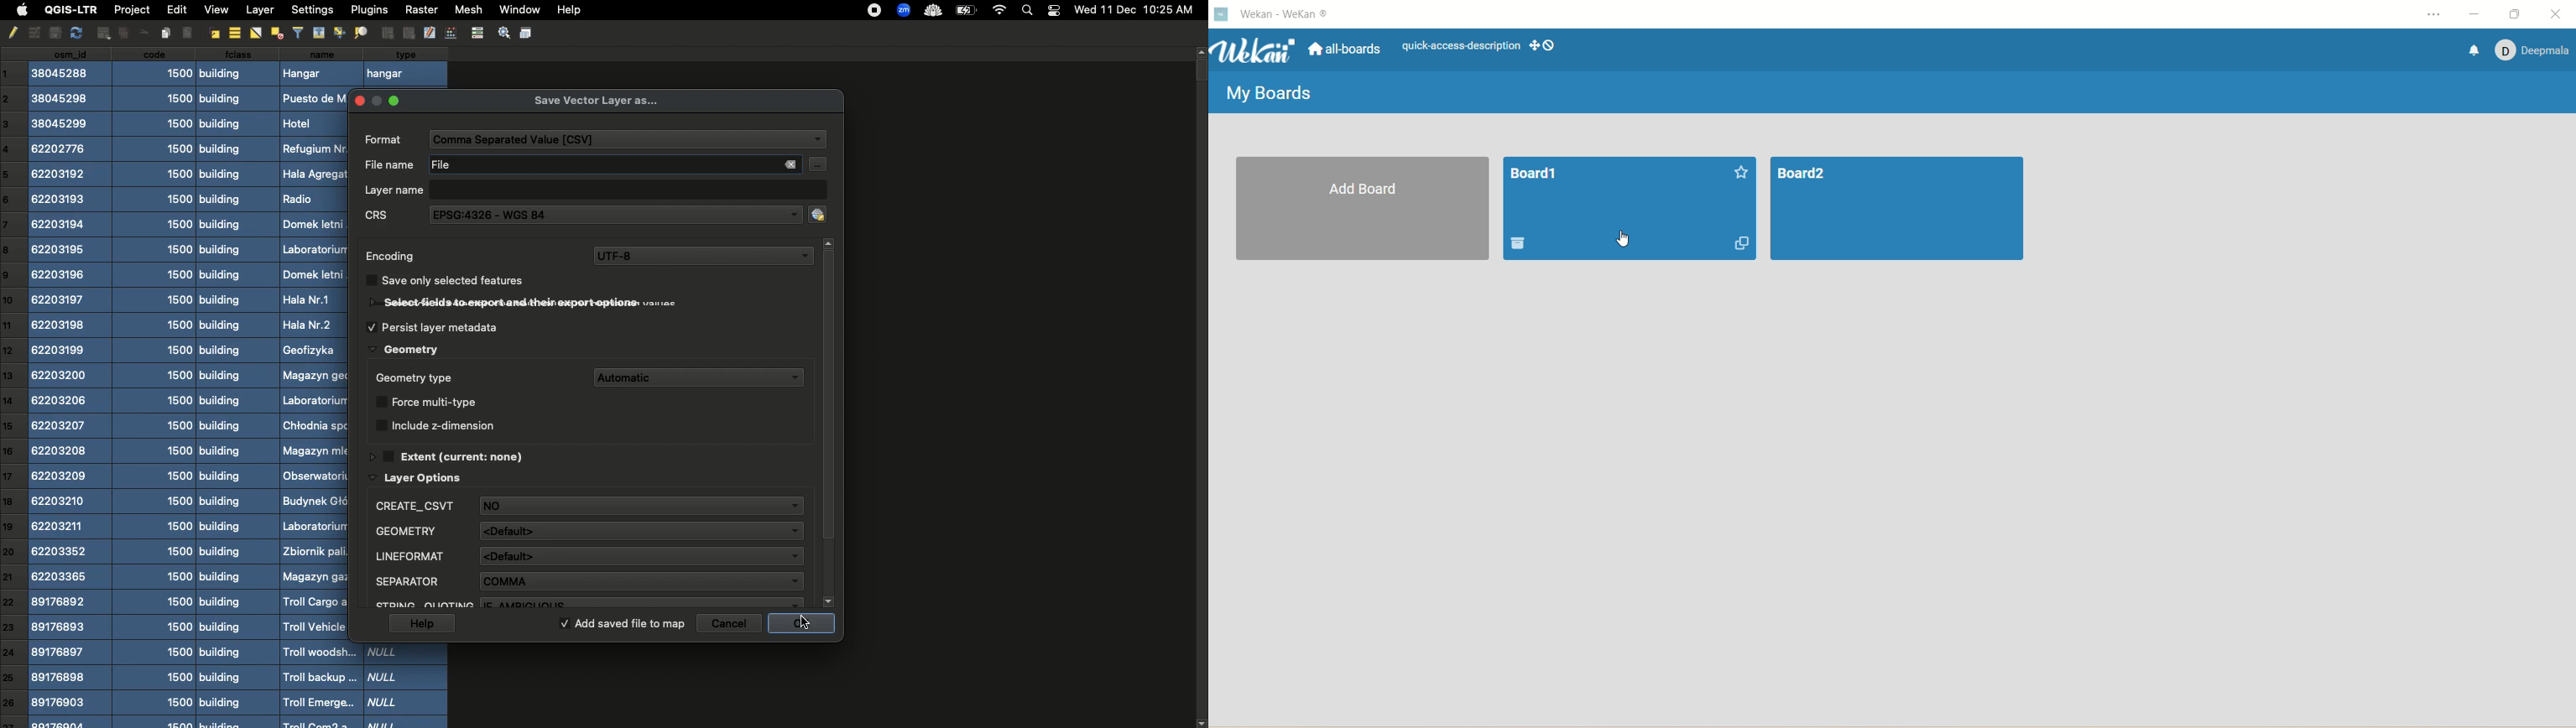  Describe the element at coordinates (588, 601) in the screenshot. I see `Spatial index` at that location.